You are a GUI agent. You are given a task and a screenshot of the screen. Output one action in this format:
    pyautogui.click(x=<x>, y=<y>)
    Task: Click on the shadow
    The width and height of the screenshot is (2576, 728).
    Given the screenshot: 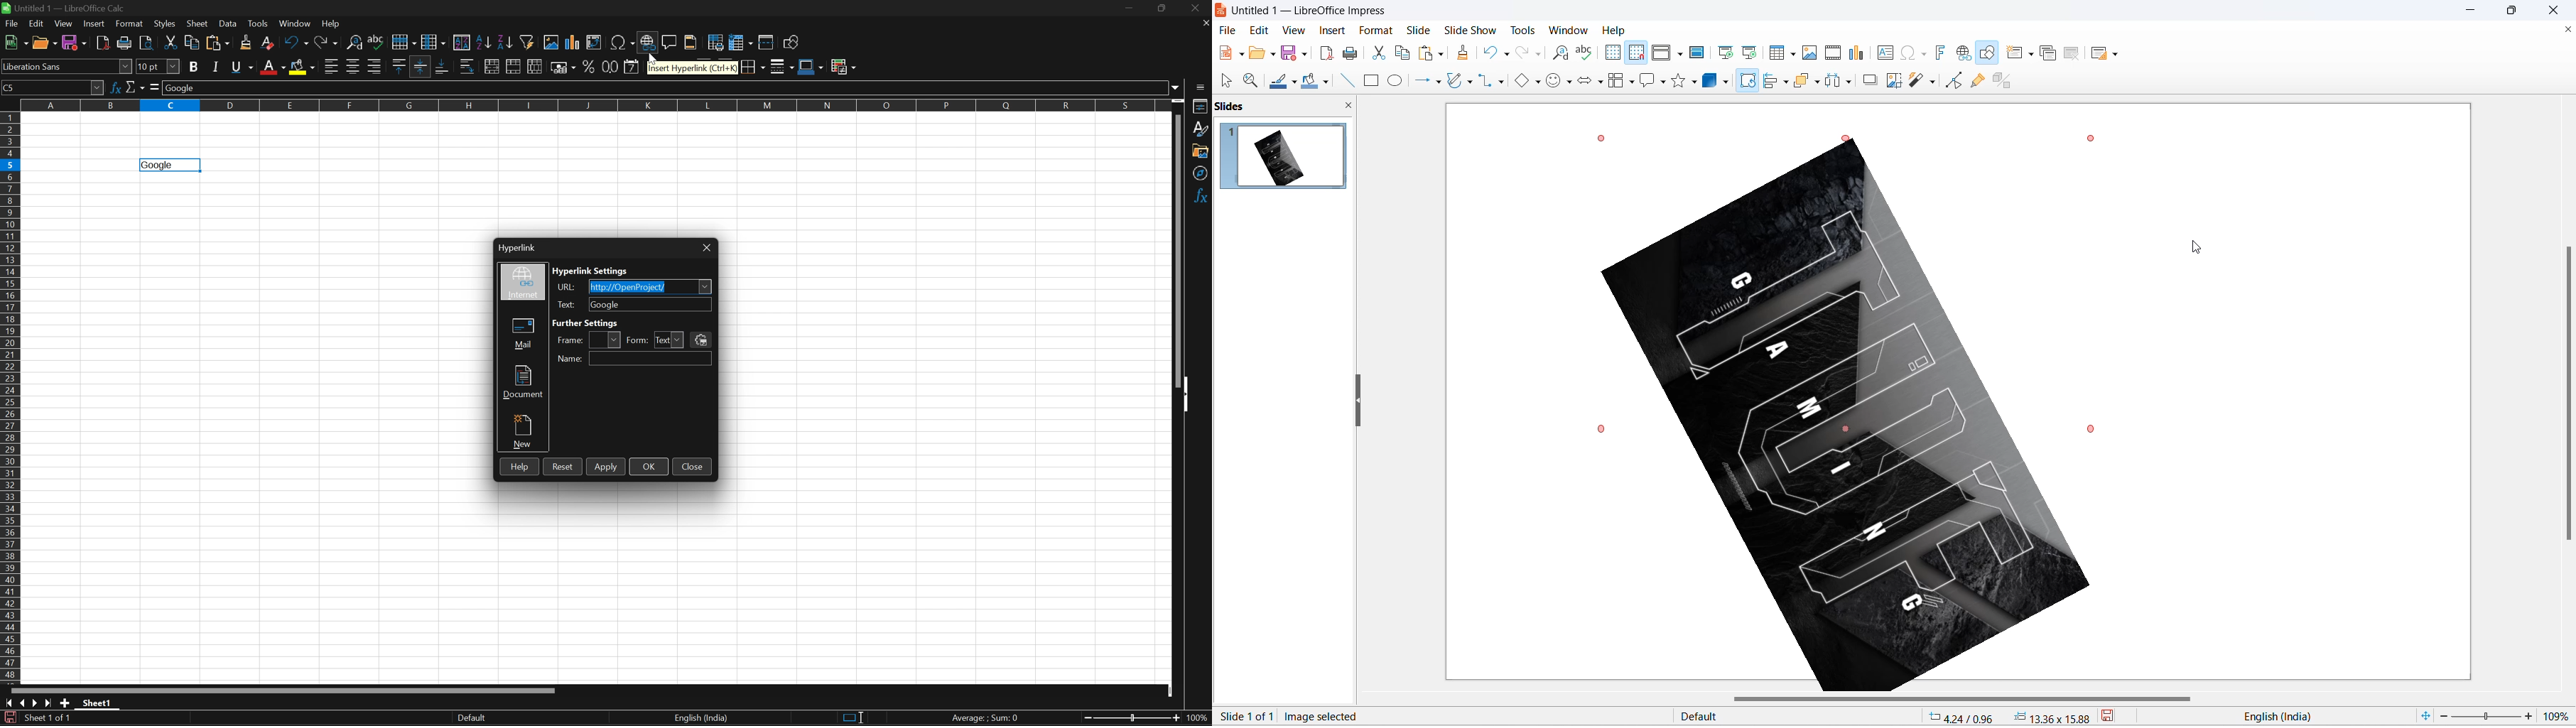 What is the action you would take?
    pyautogui.click(x=1871, y=80)
    